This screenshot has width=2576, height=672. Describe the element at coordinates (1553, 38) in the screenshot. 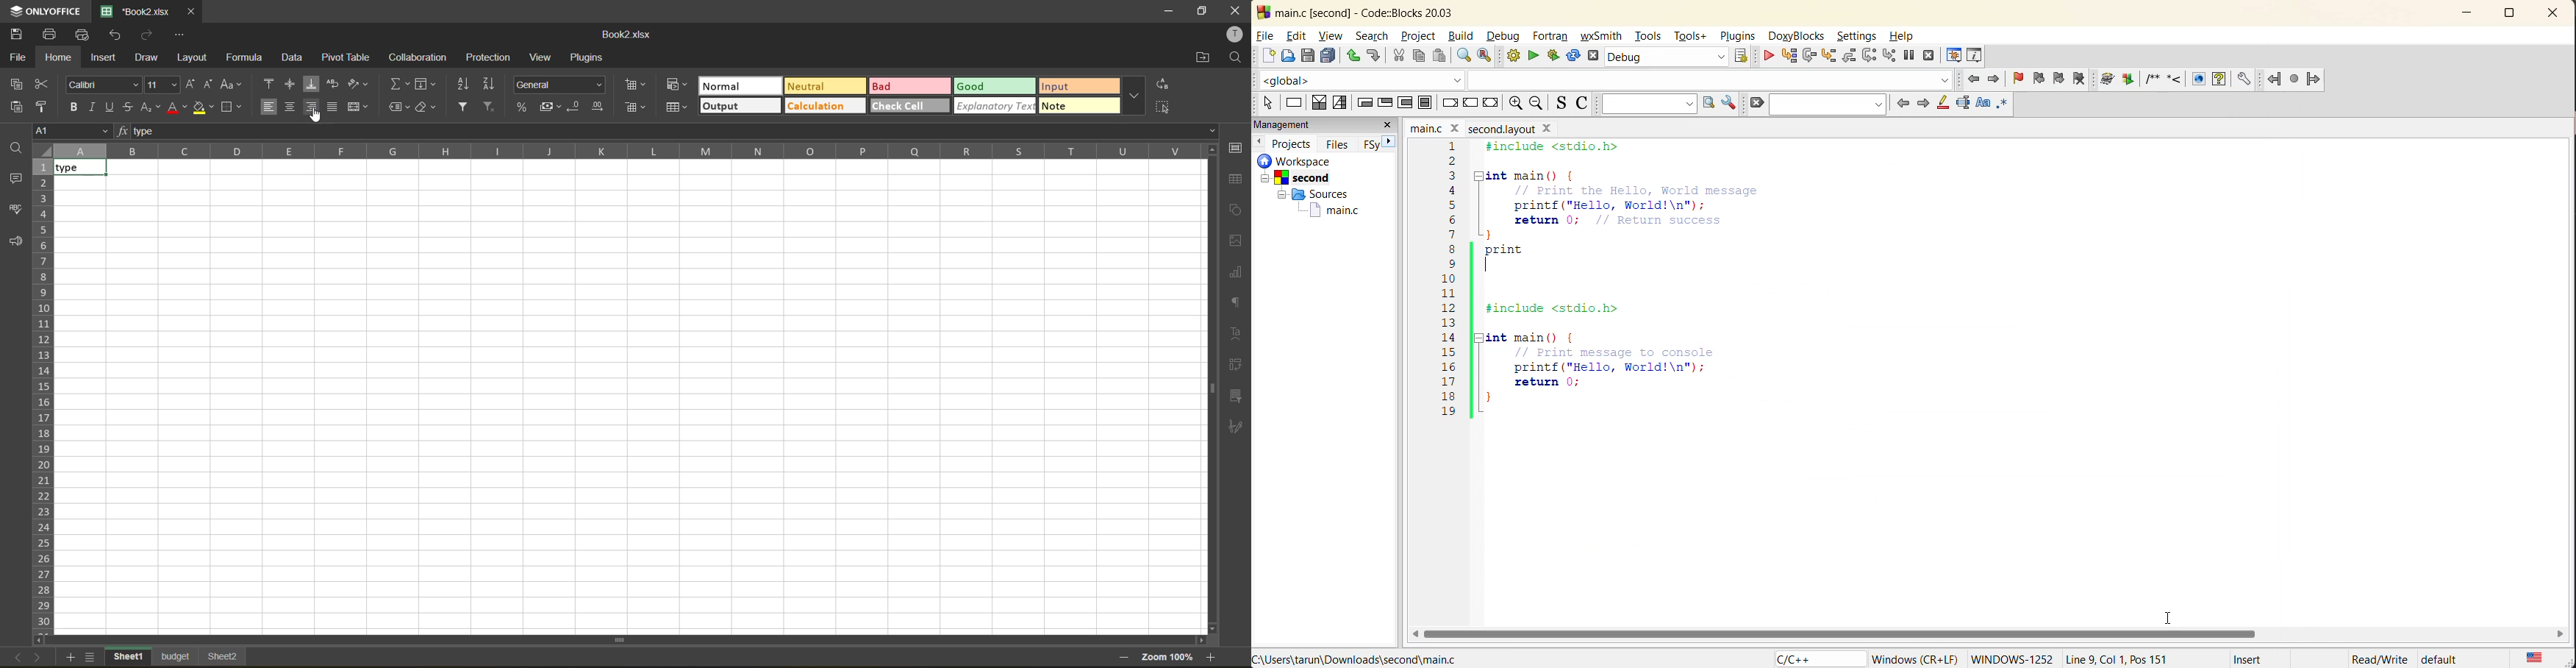

I see `fortran` at that location.